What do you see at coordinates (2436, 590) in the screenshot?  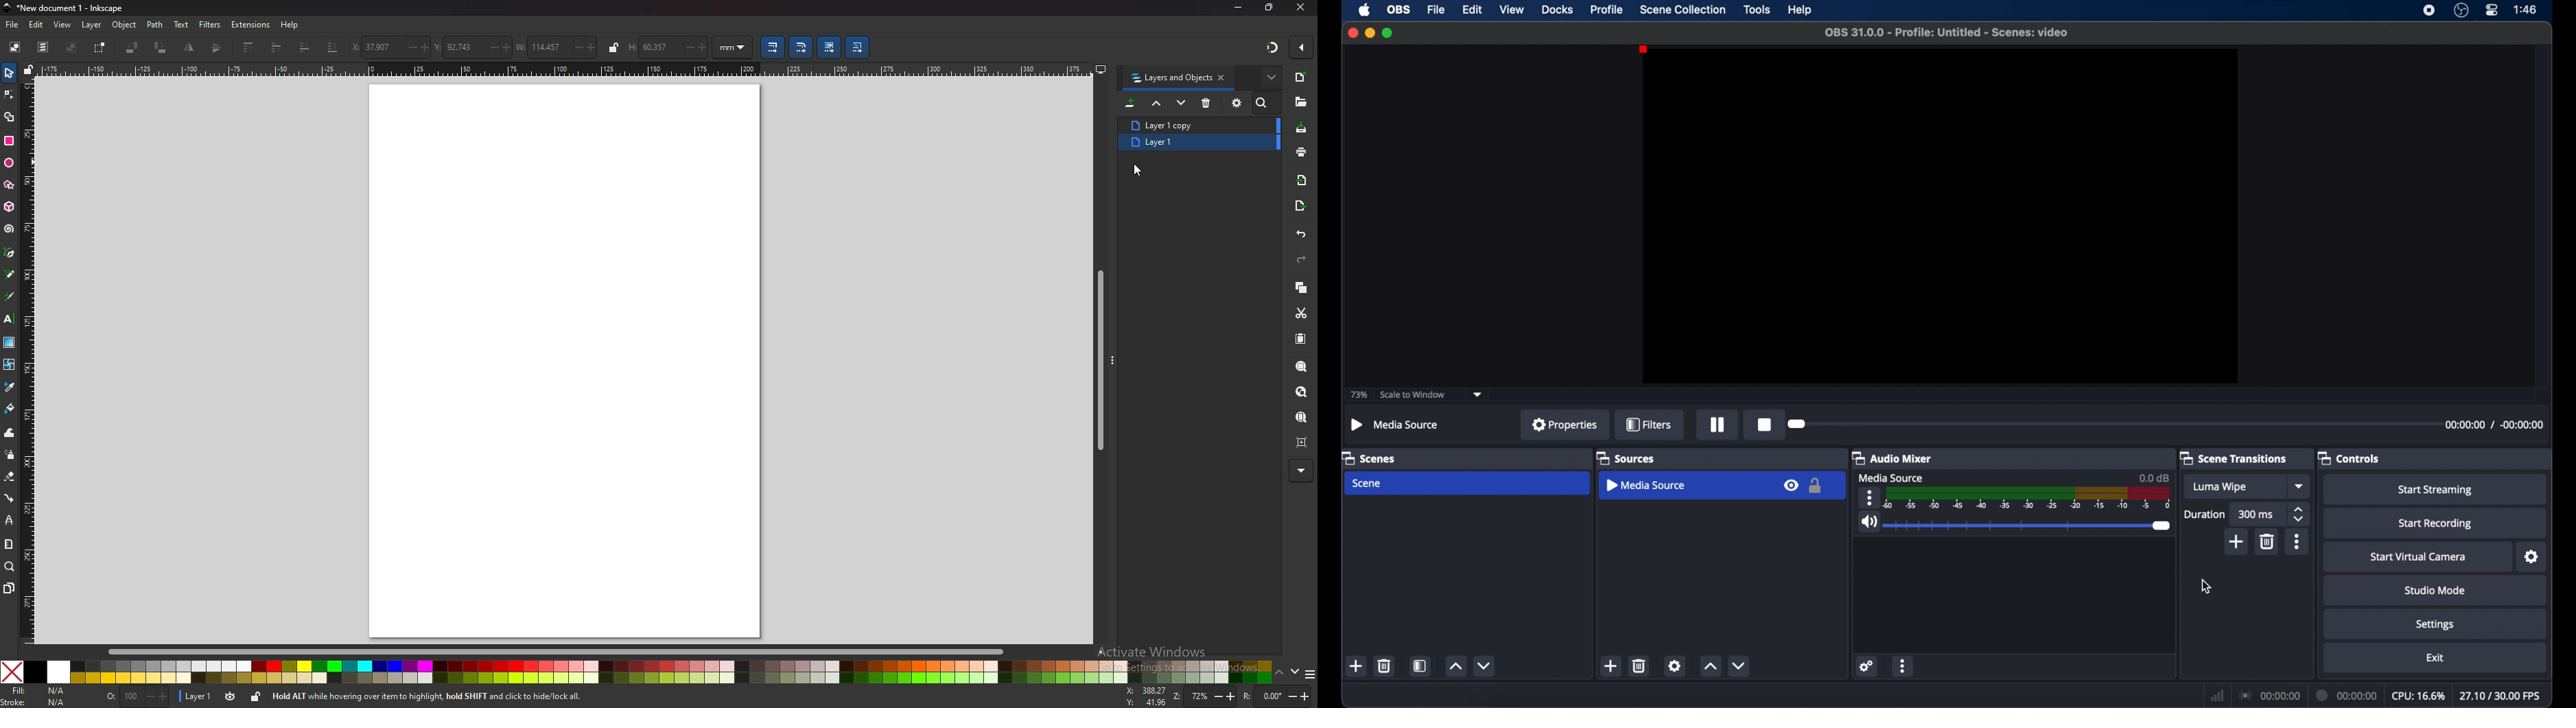 I see `studio mode` at bounding box center [2436, 590].